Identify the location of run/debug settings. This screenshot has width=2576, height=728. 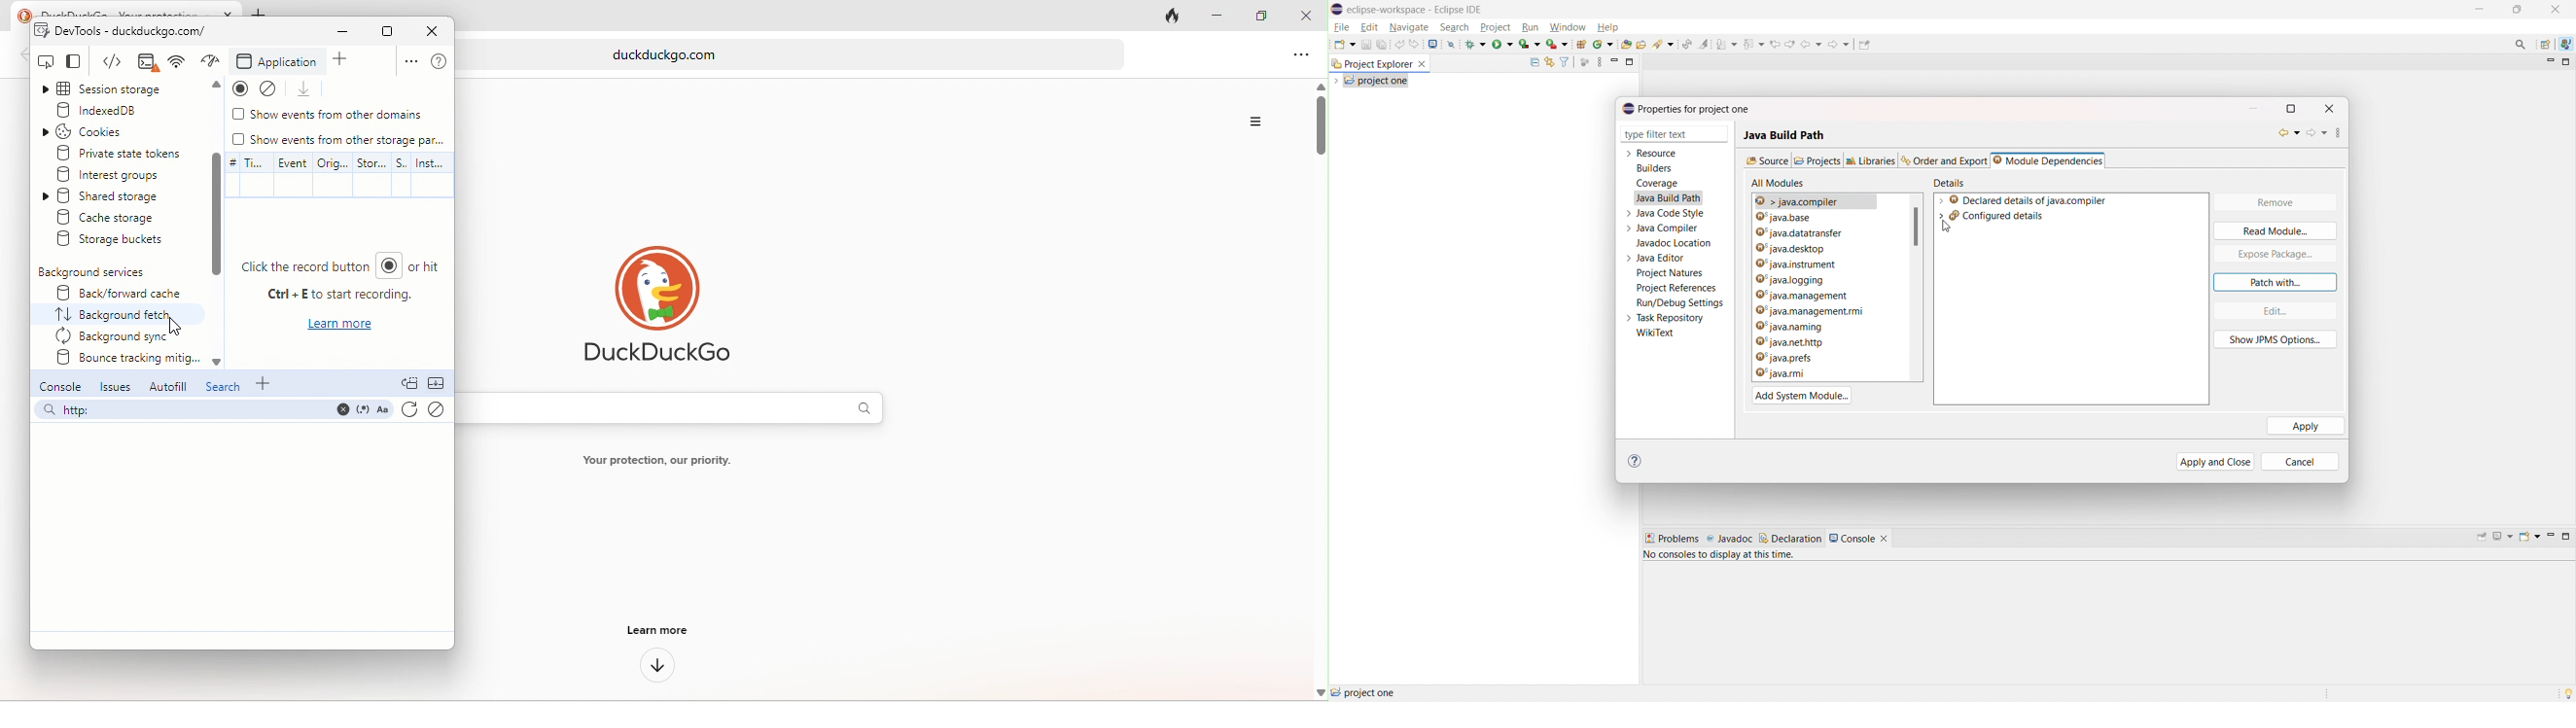
(1681, 303).